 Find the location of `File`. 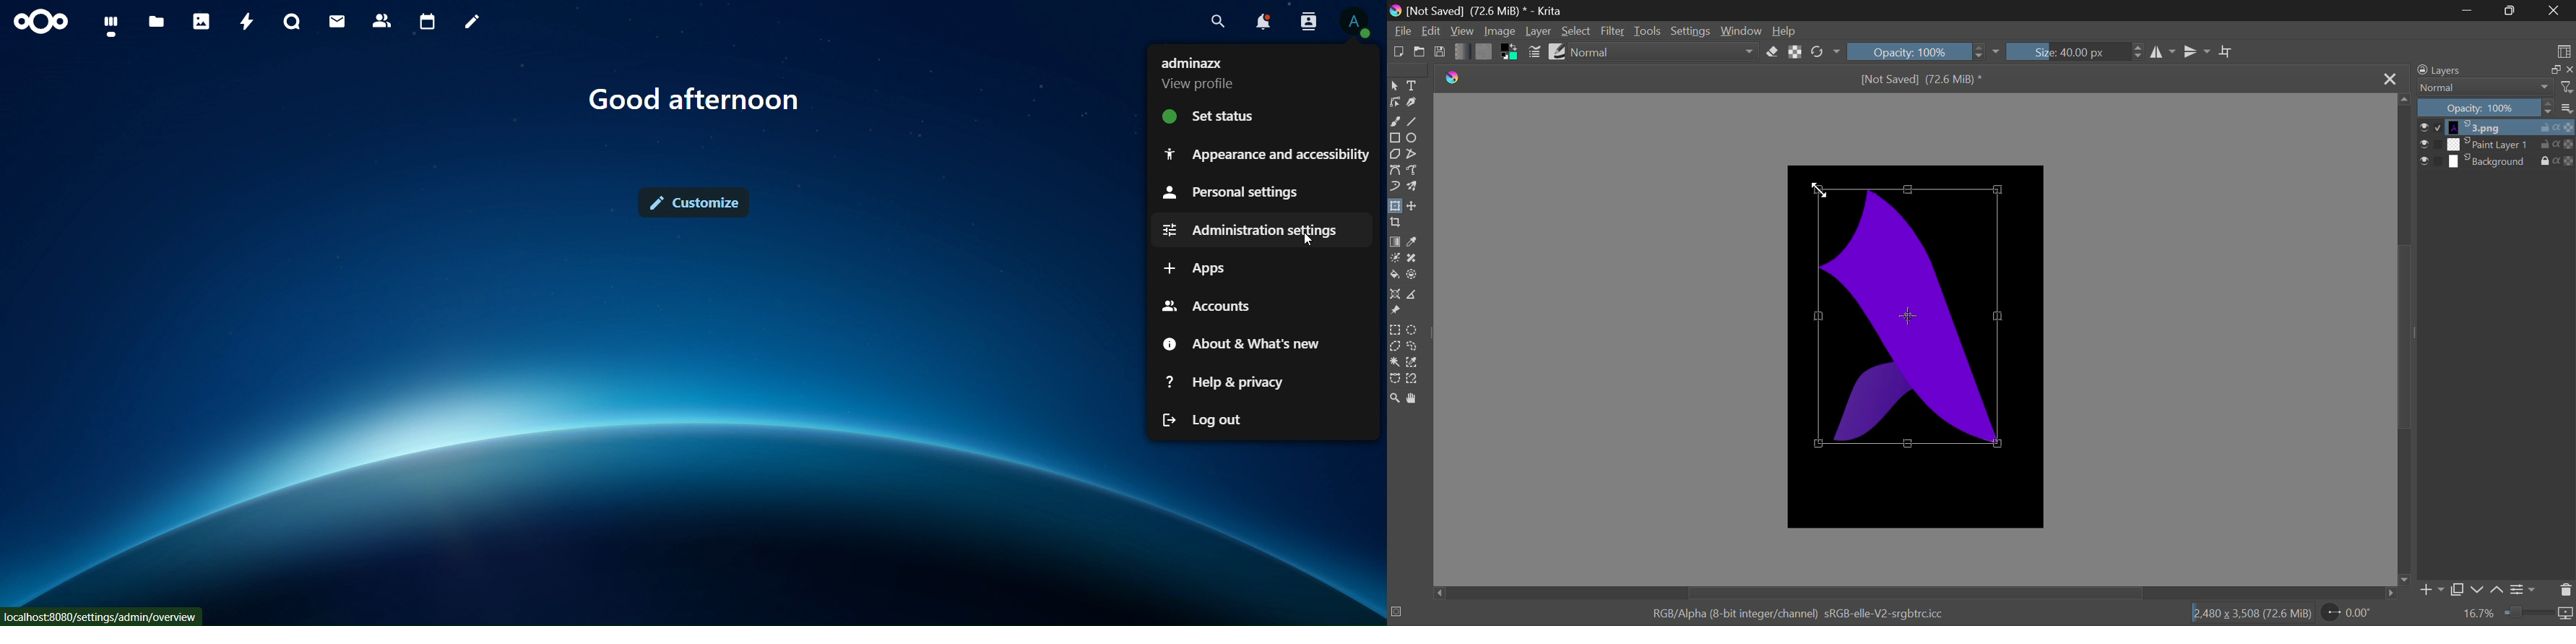

File is located at coordinates (1402, 31).